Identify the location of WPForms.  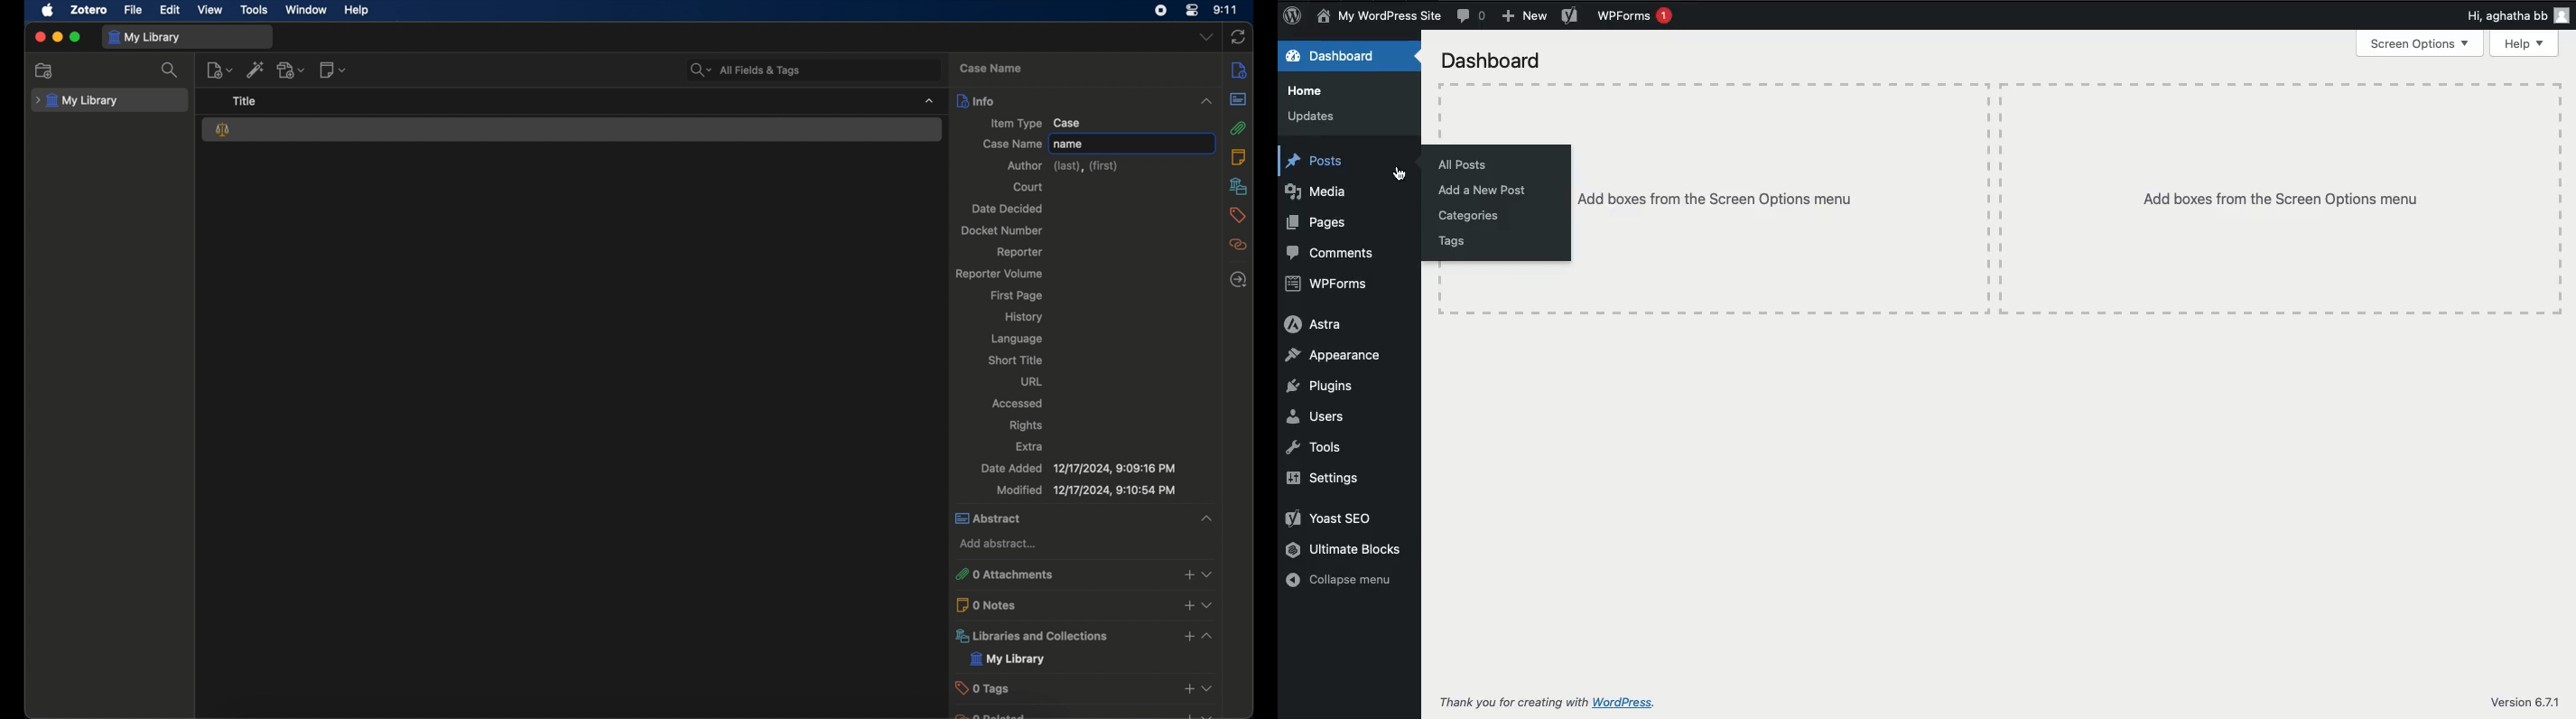
(1633, 17).